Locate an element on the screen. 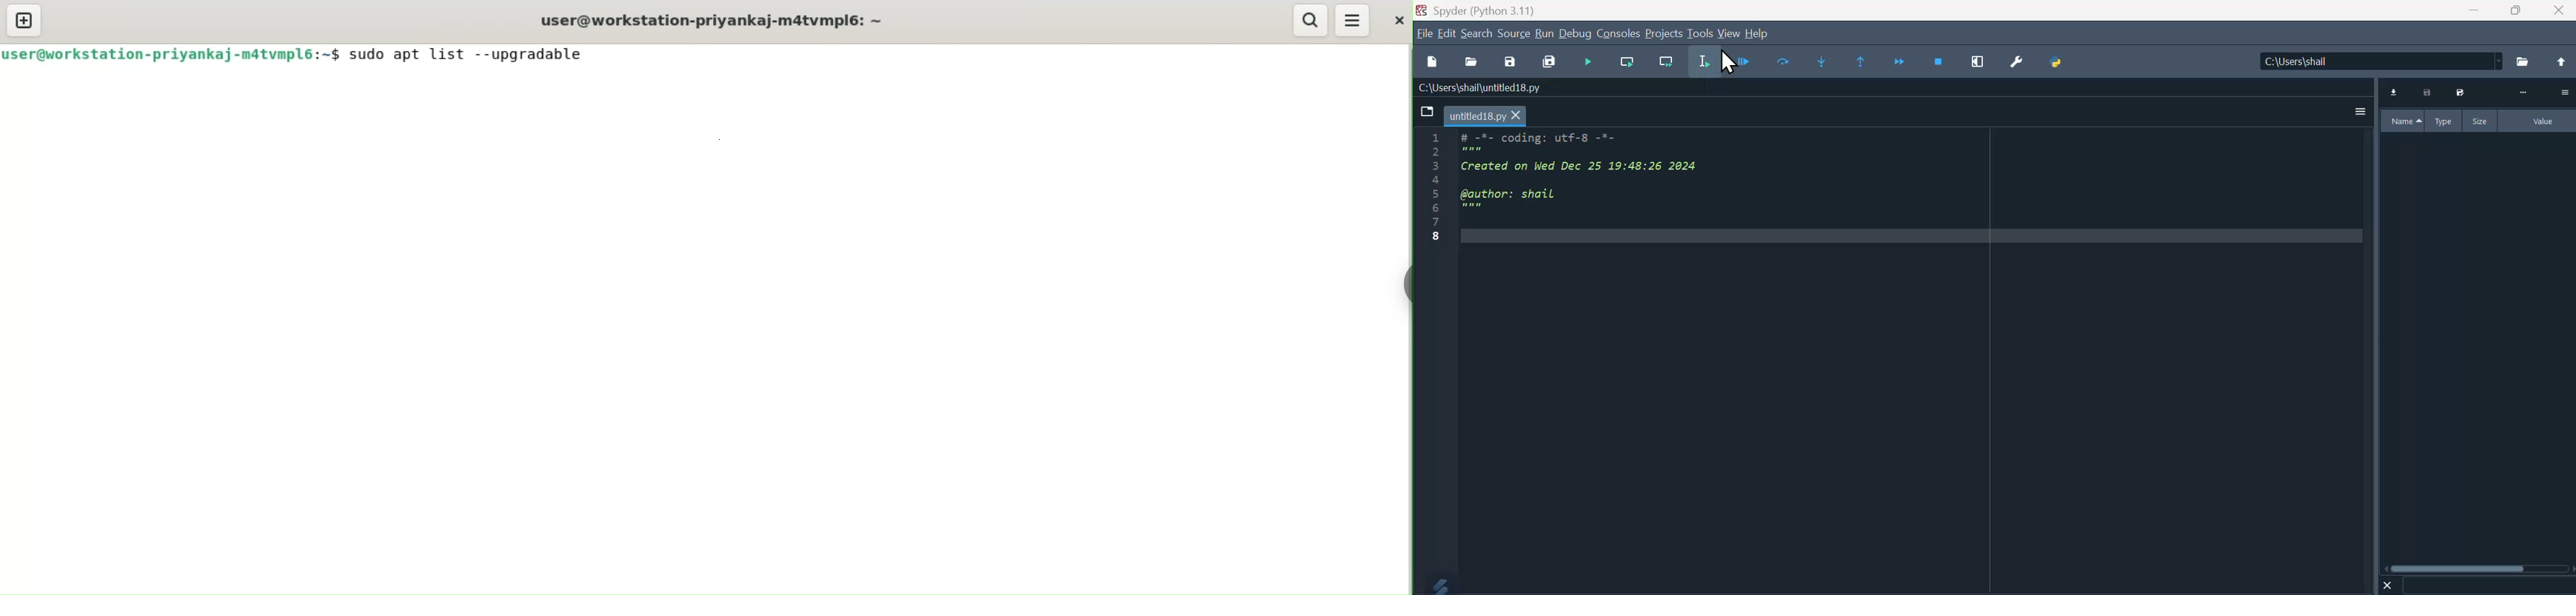  Search is located at coordinates (1477, 33).